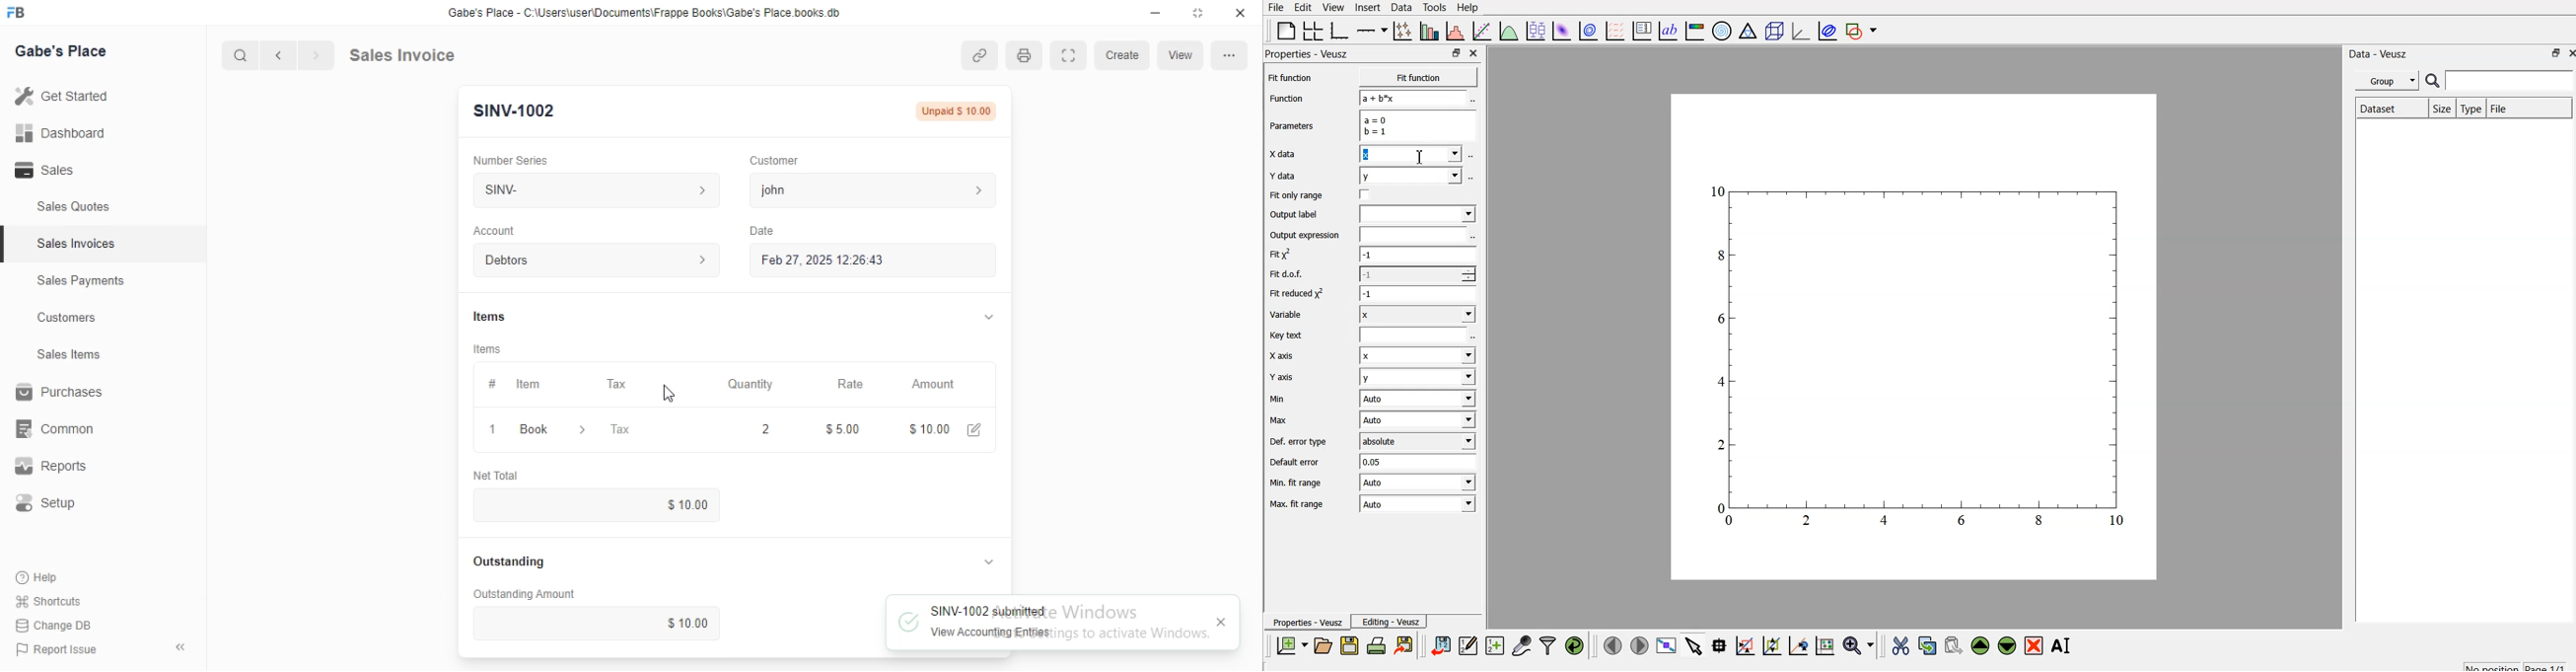 The width and height of the screenshot is (2576, 672). What do you see at coordinates (996, 633) in the screenshot?
I see `View accounting entries` at bounding box center [996, 633].